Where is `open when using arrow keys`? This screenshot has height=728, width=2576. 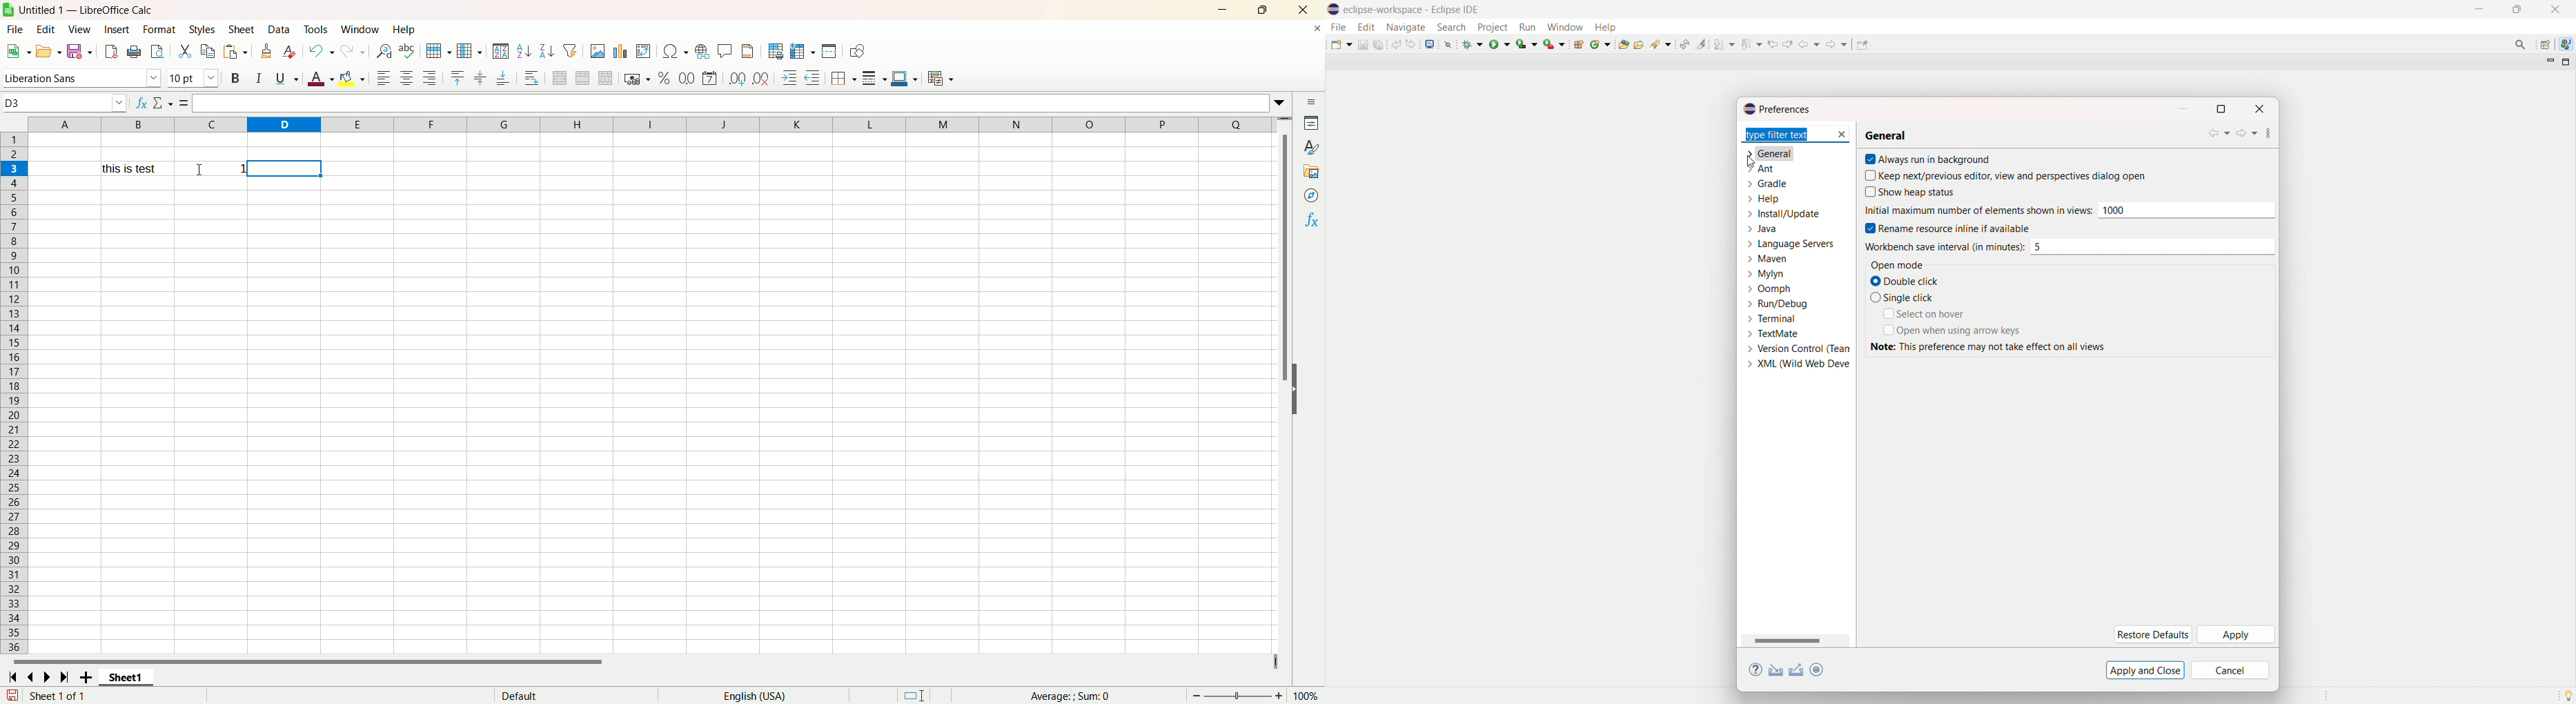 open when using arrow keys is located at coordinates (1960, 330).